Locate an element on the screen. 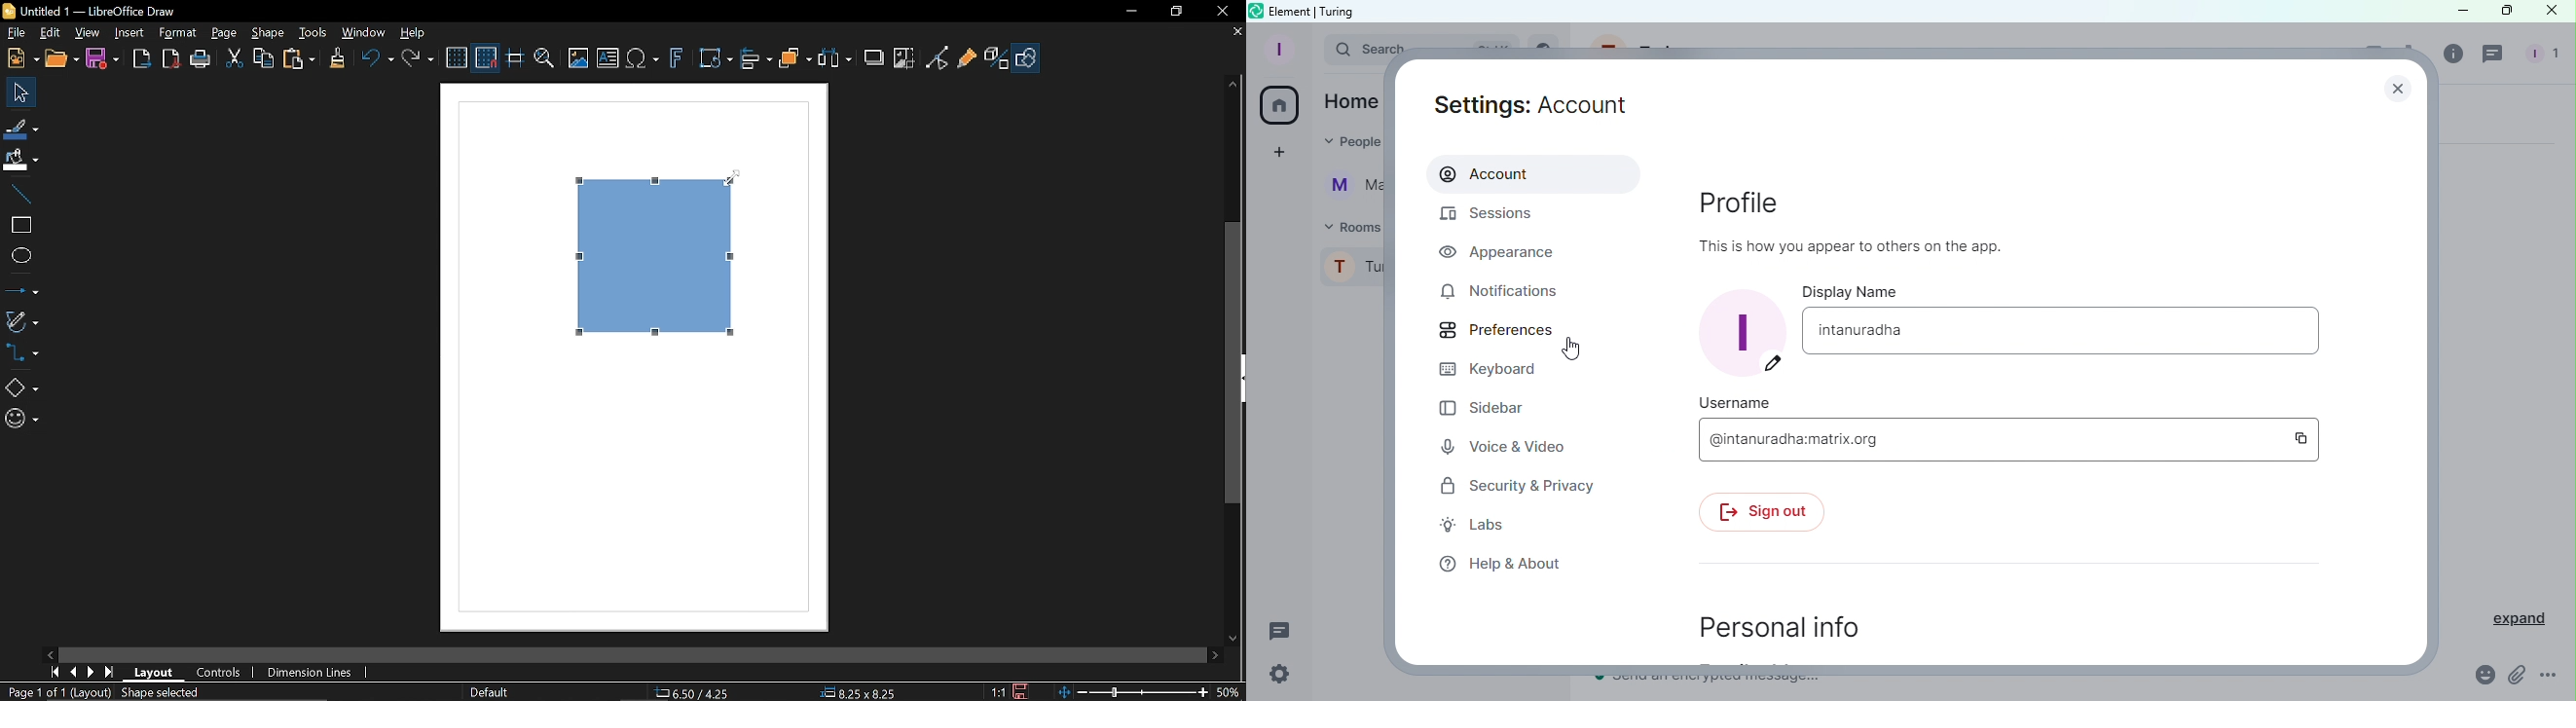  Print is located at coordinates (201, 59).